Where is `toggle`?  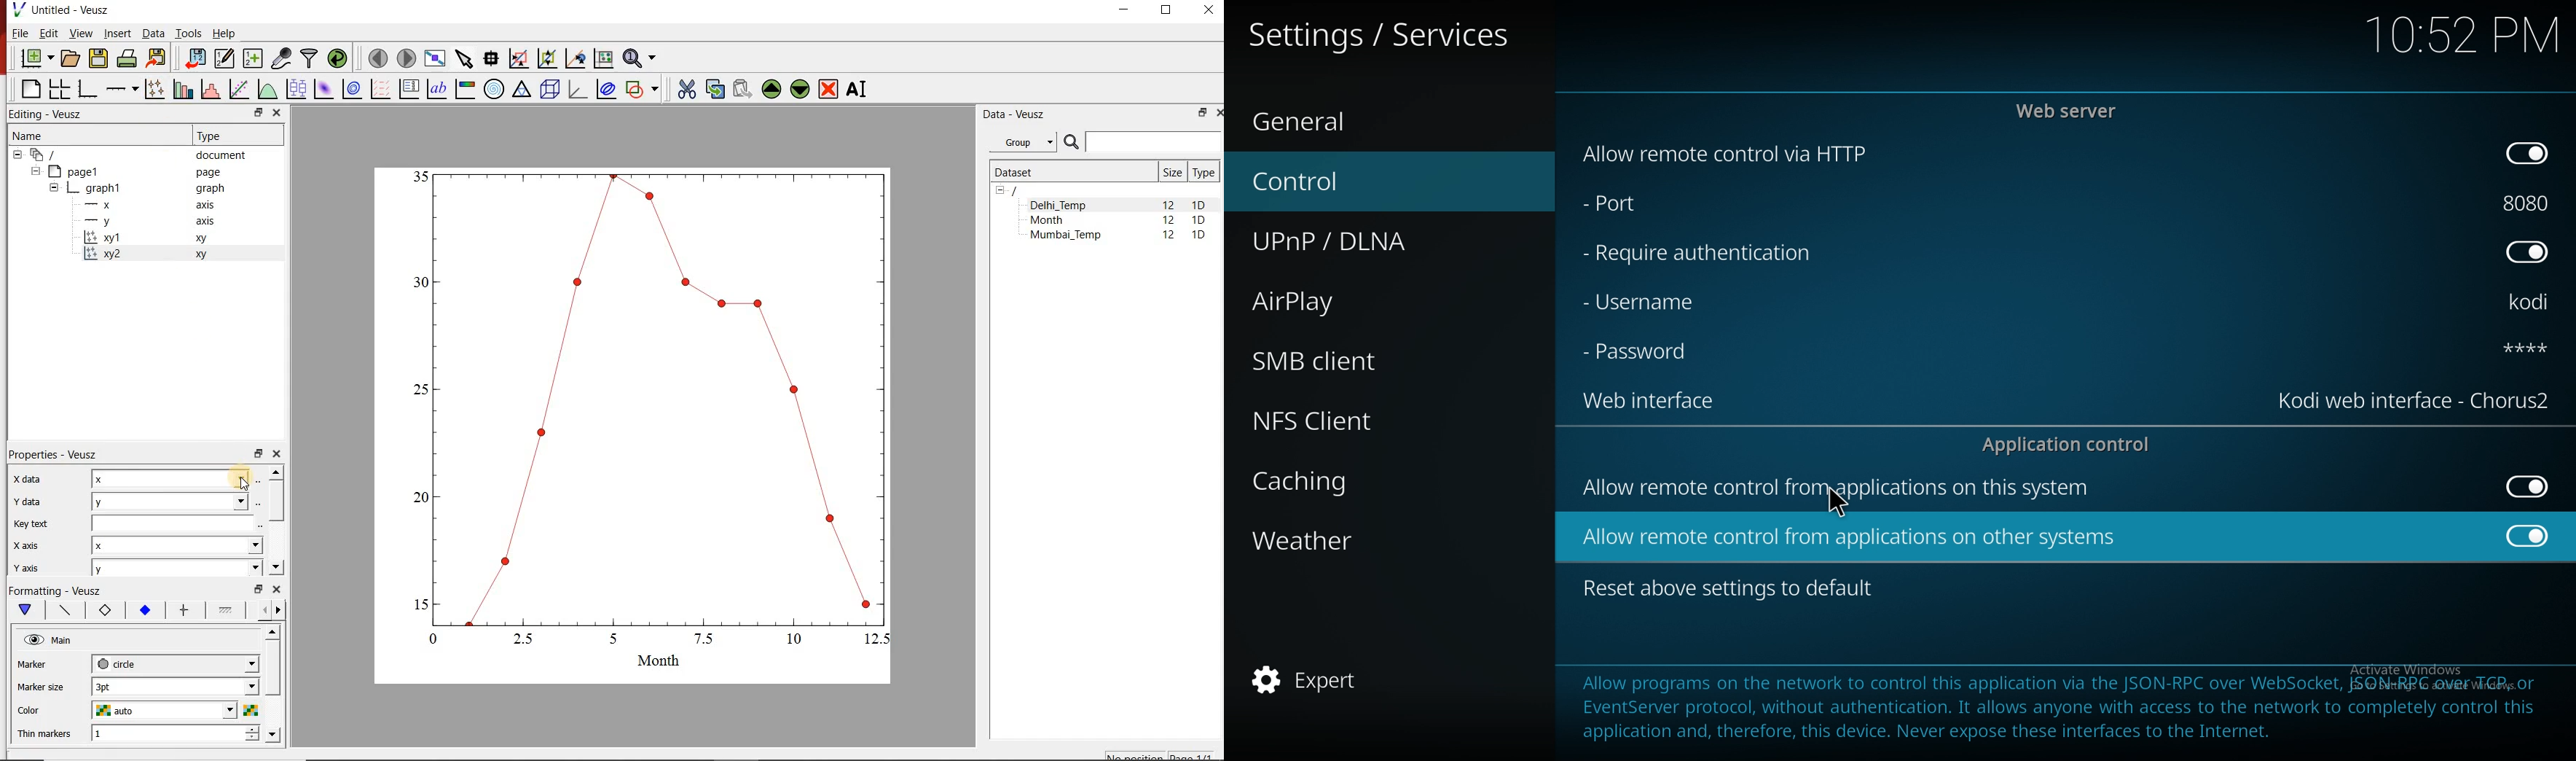
toggle is located at coordinates (2528, 487).